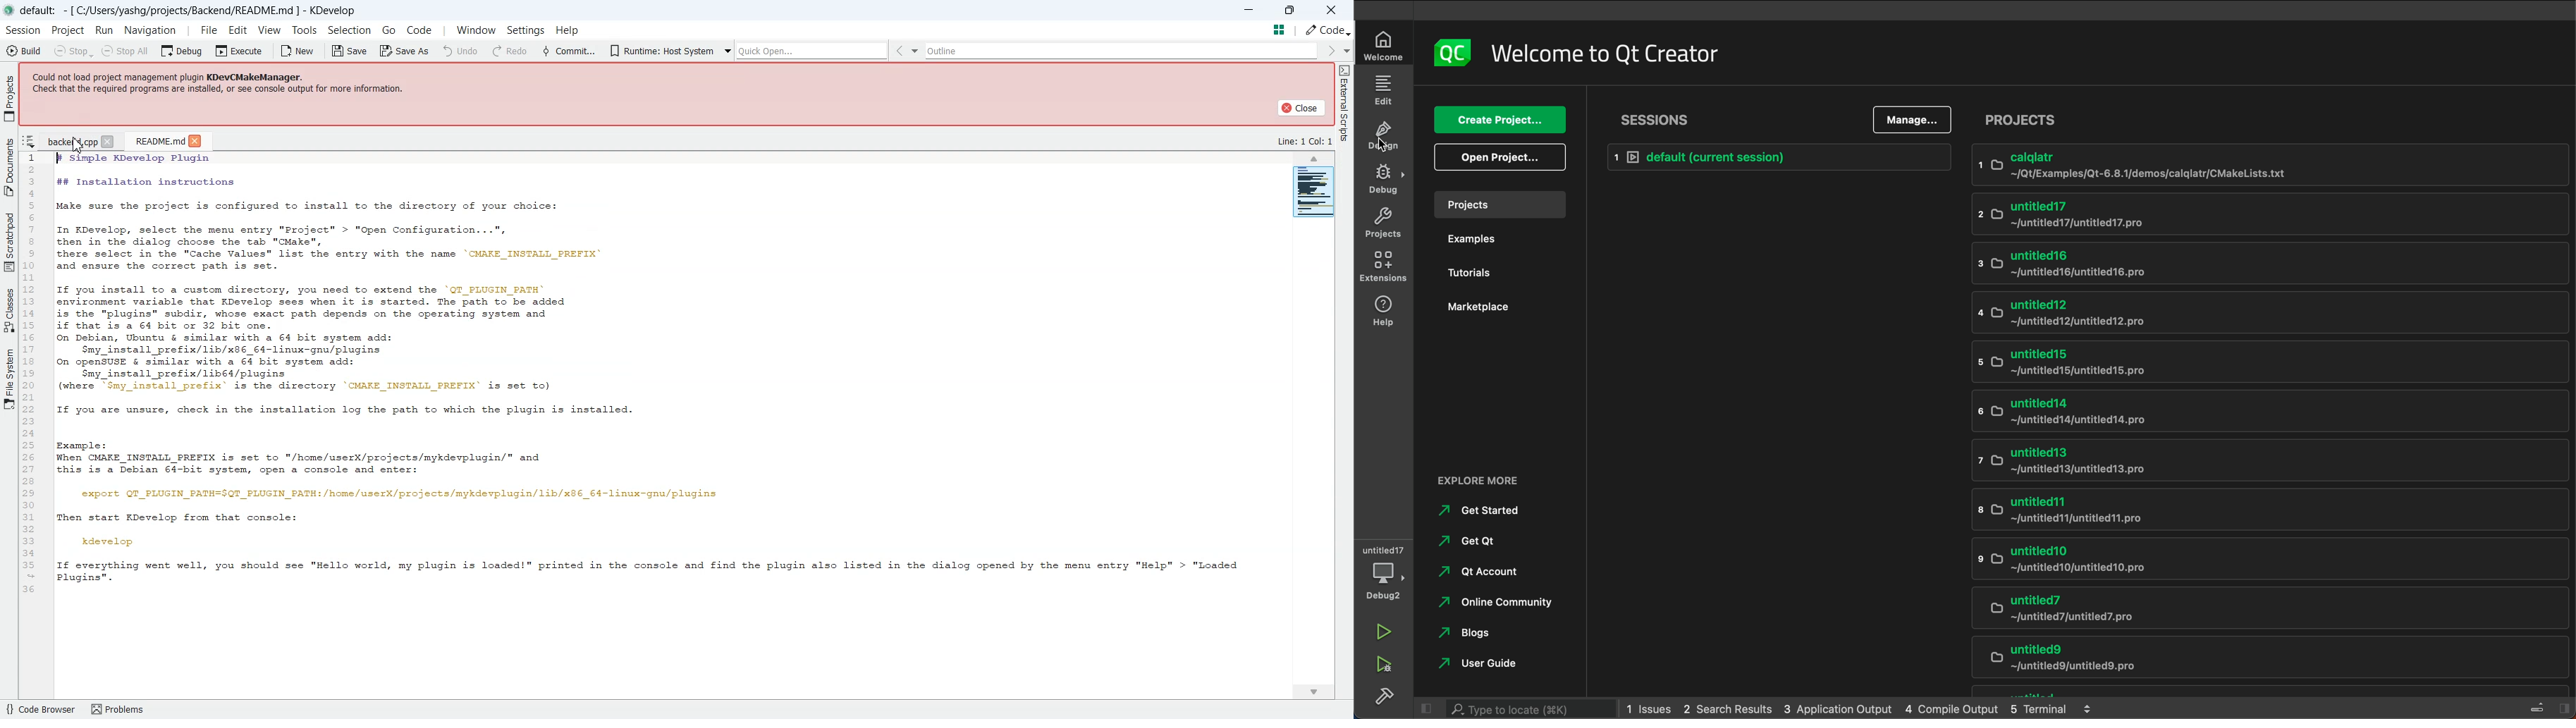 This screenshot has width=2576, height=728. Describe the element at coordinates (10, 98) in the screenshot. I see `Projects` at that location.